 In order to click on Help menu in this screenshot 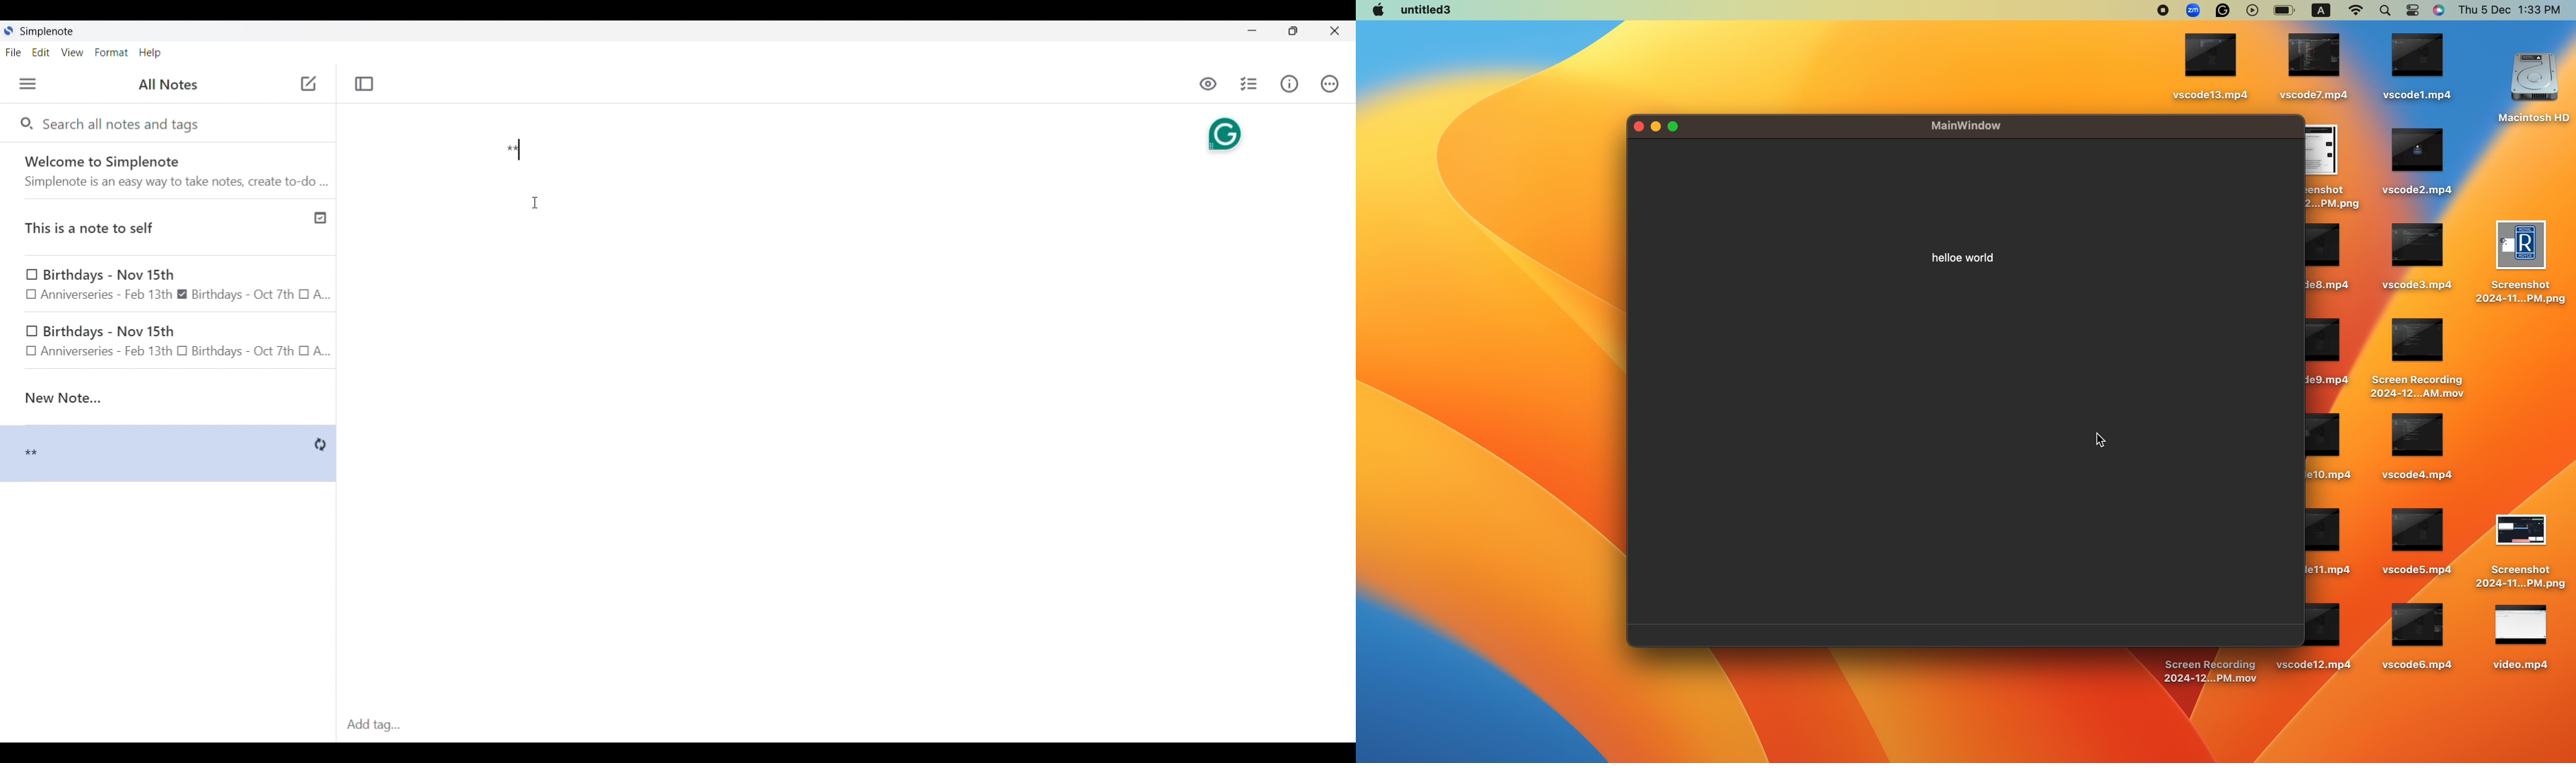, I will do `click(150, 52)`.